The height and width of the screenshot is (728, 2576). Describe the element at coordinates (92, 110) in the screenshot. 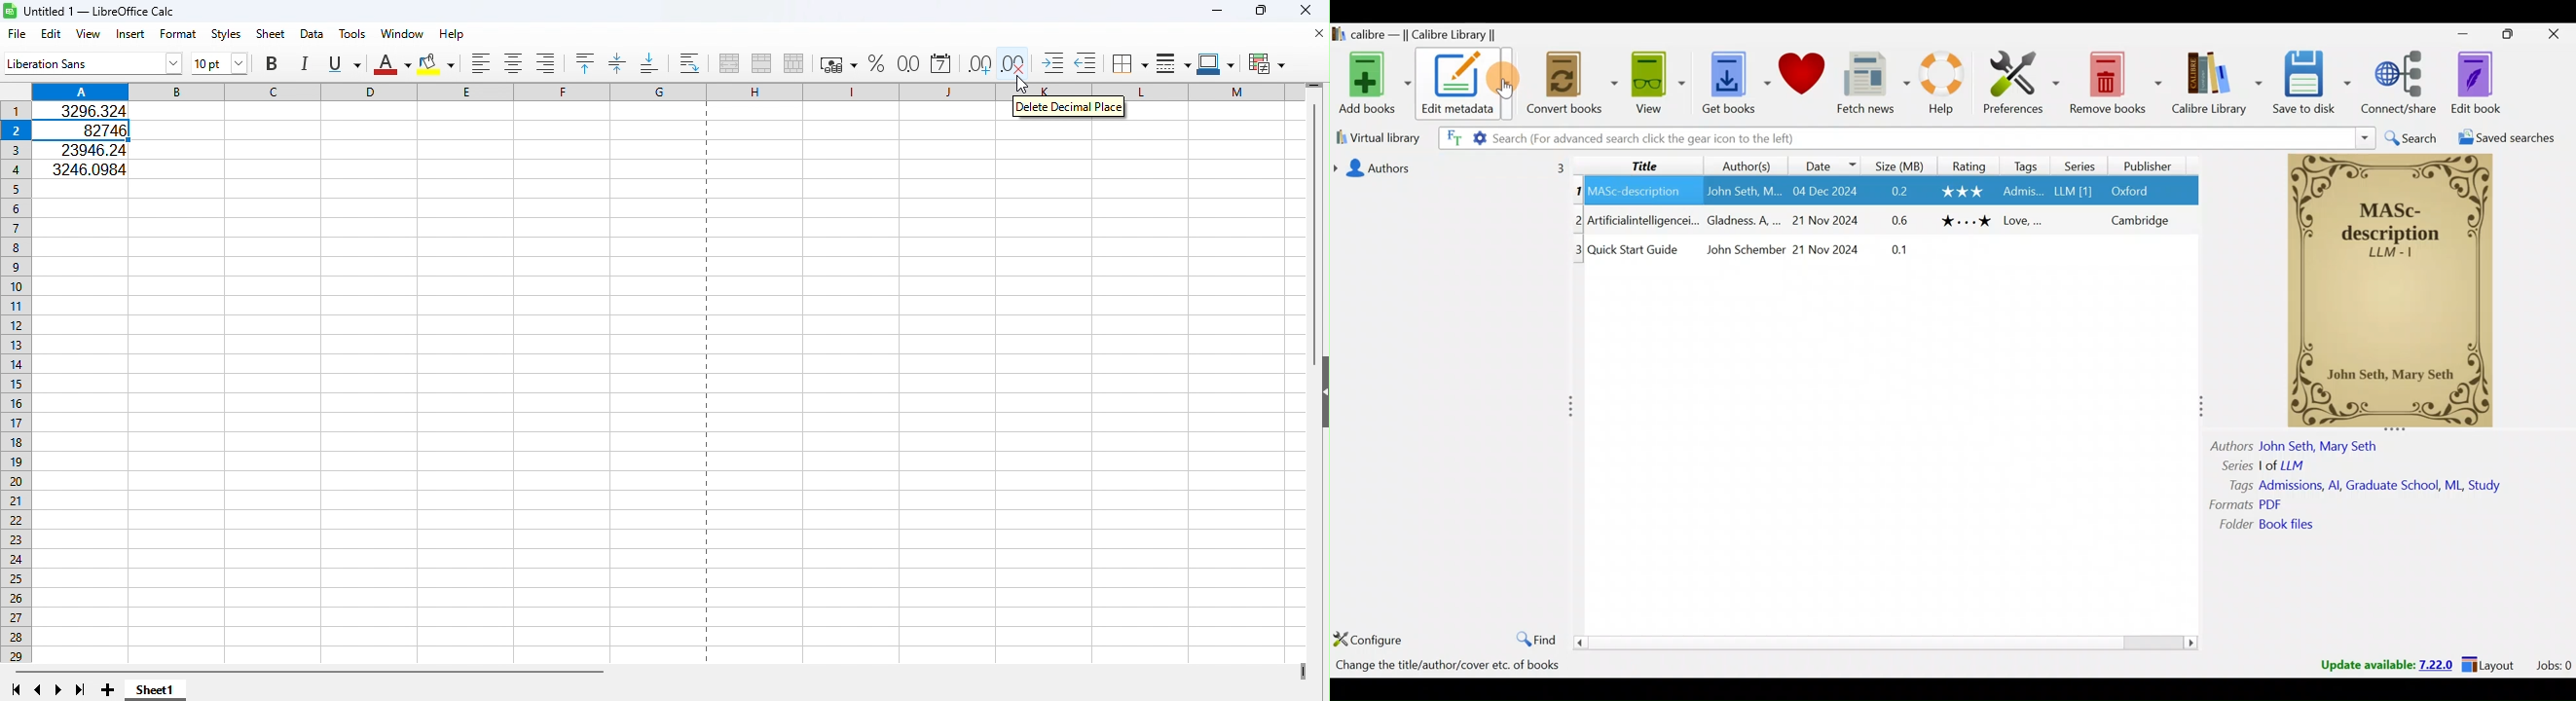

I see `3296.324` at that location.